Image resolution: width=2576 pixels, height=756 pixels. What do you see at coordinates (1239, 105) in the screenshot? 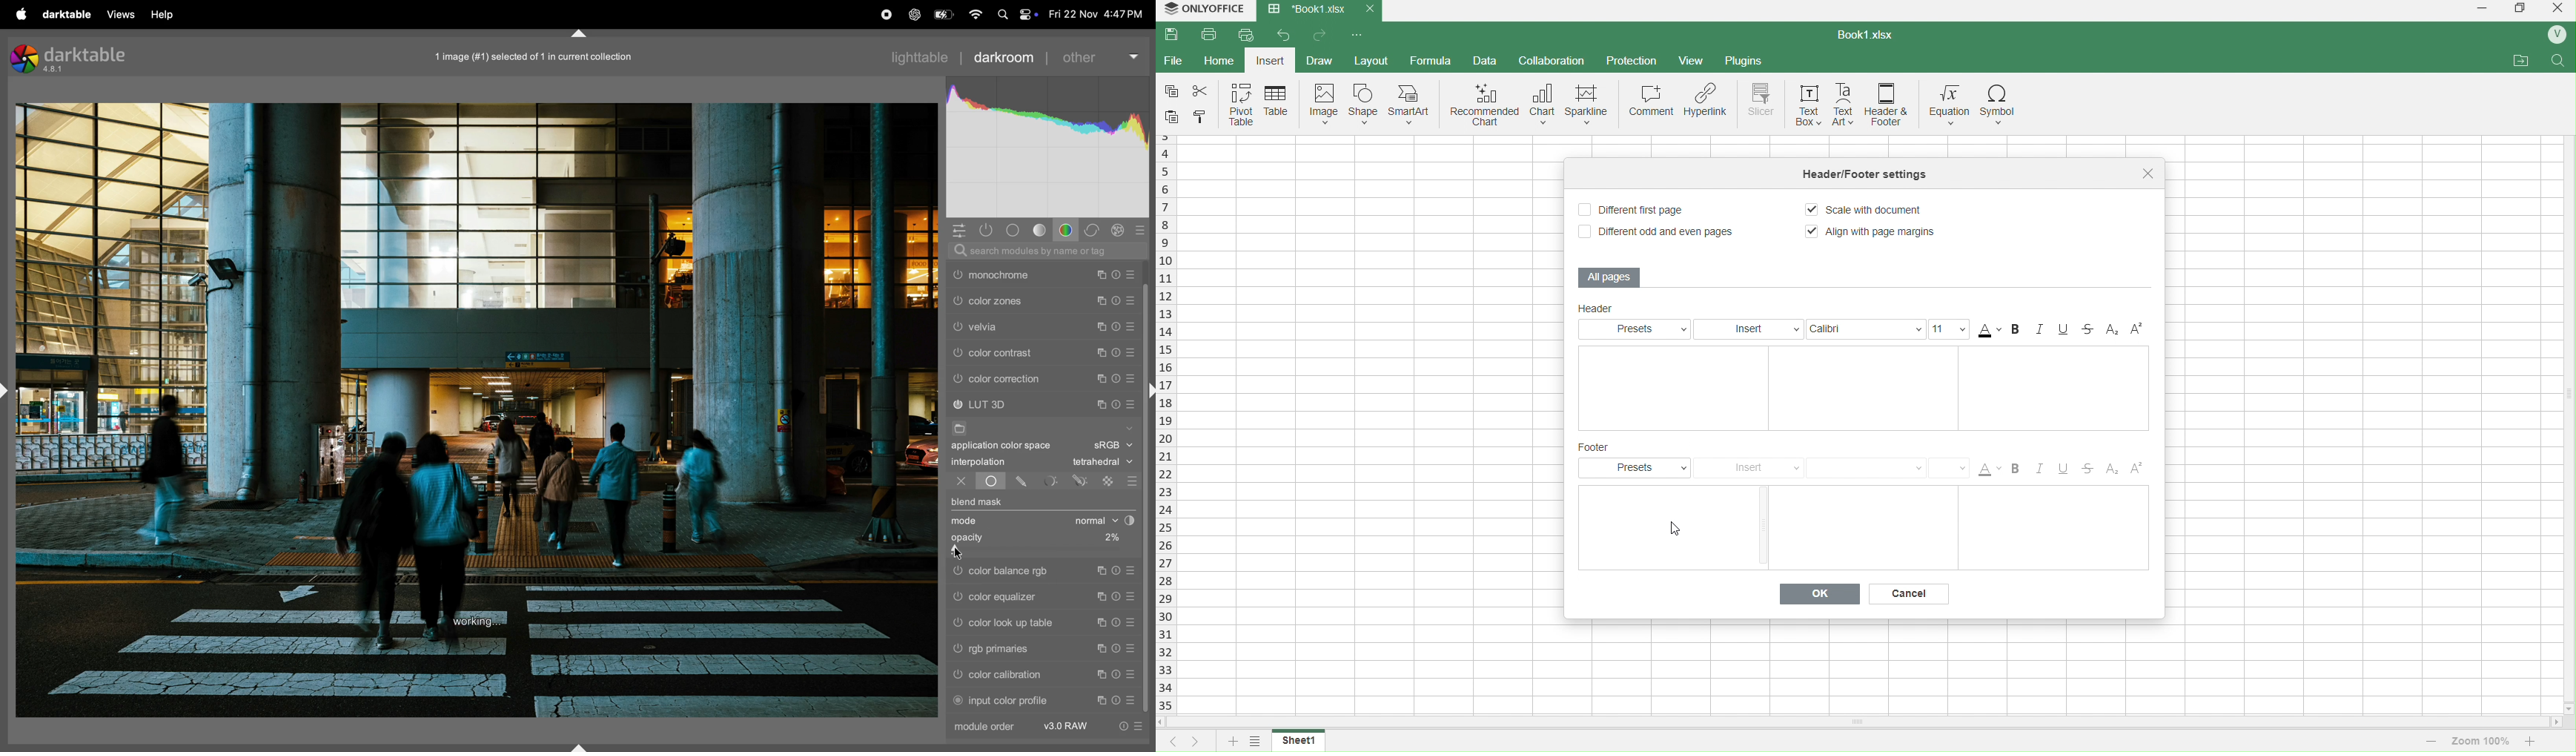
I see `pivot table` at bounding box center [1239, 105].